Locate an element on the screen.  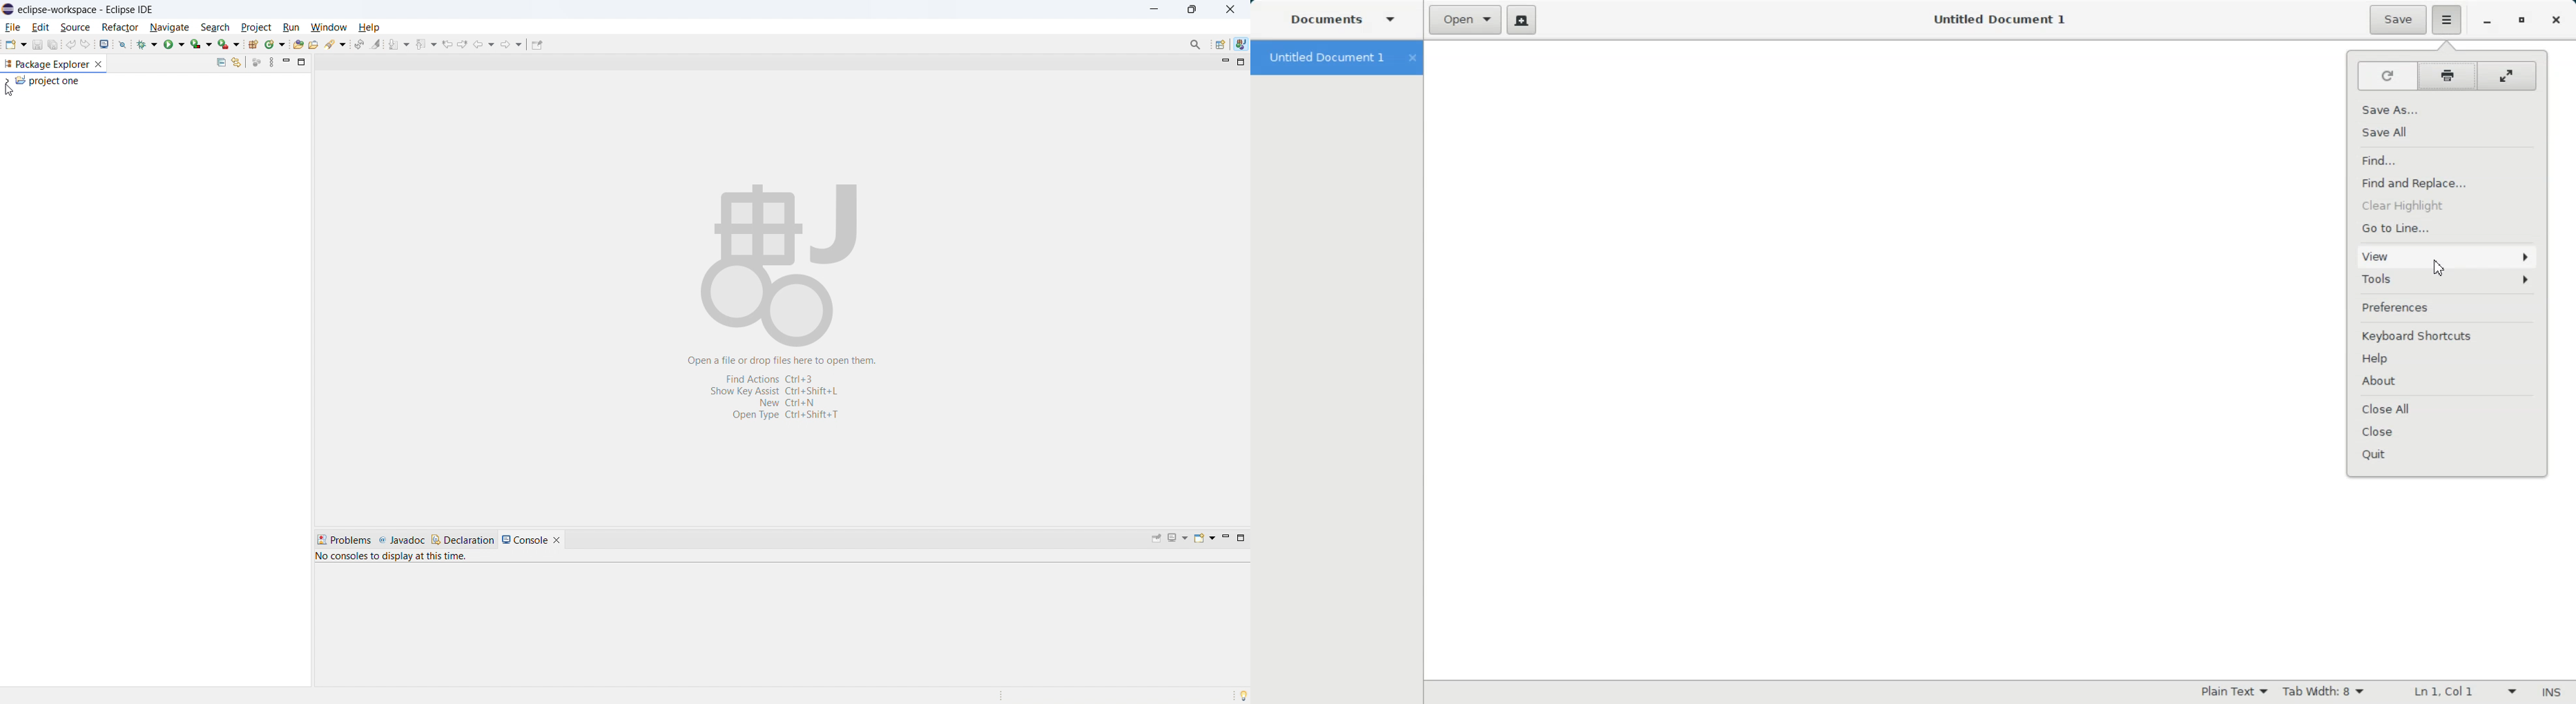
Search is located at coordinates (1195, 44).